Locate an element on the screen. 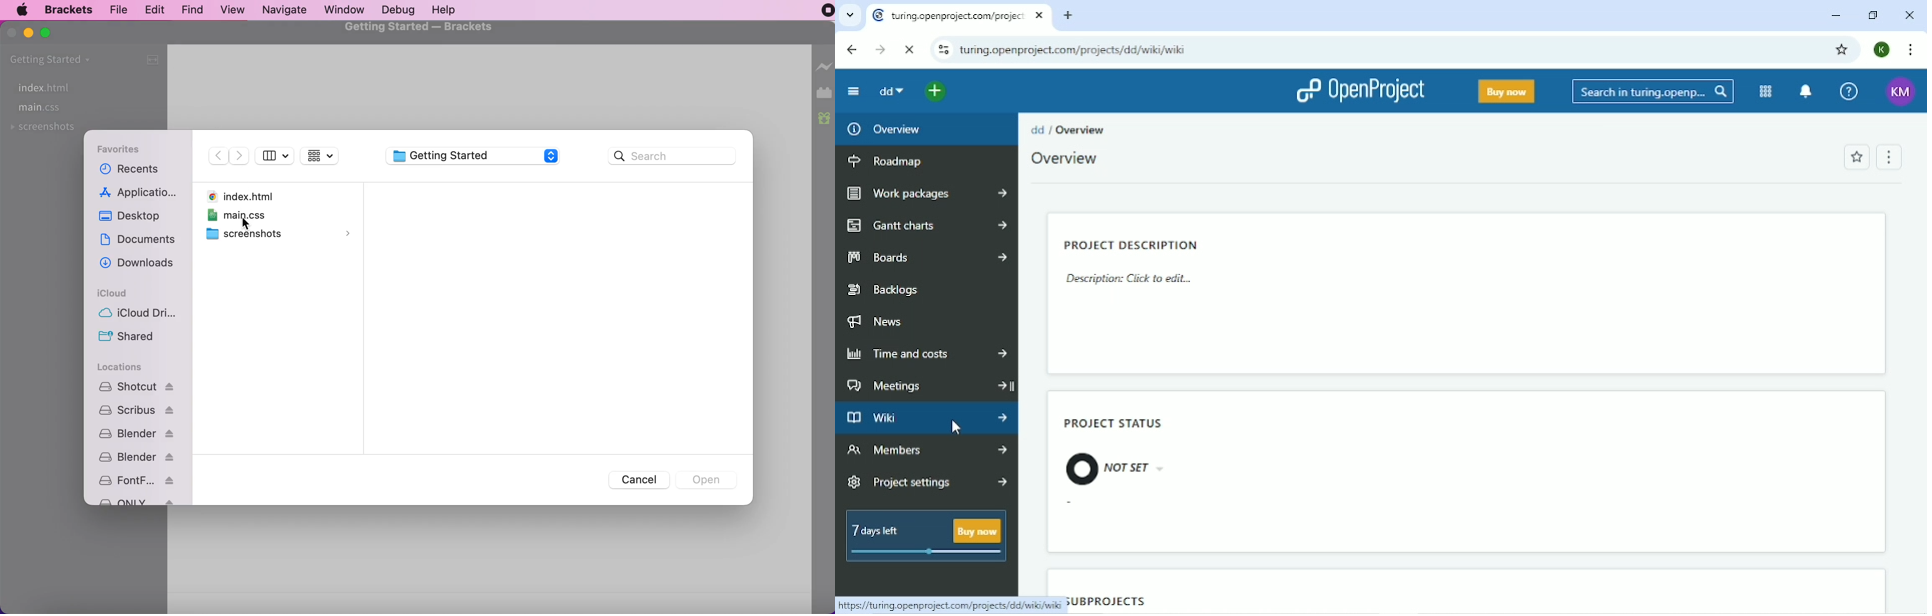 The height and width of the screenshot is (616, 1932). Account is located at coordinates (1882, 50).